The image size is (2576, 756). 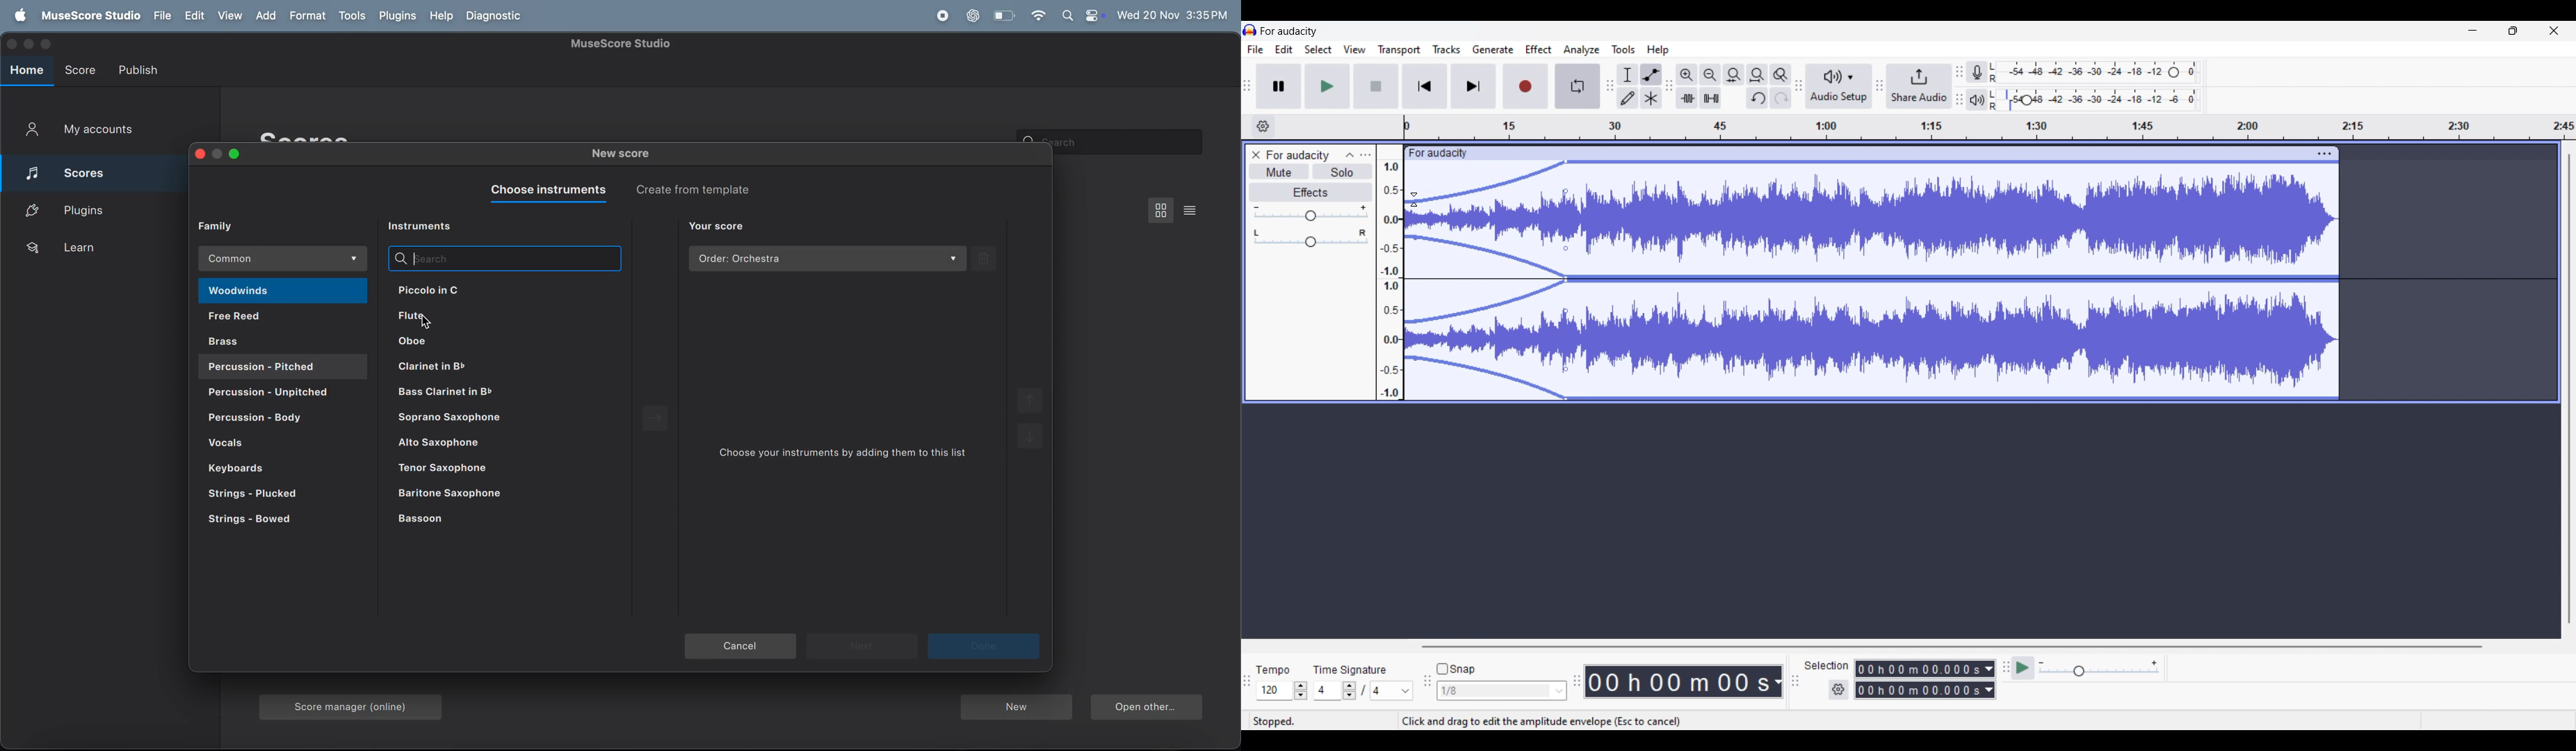 I want to click on diagnostics, so click(x=496, y=16).